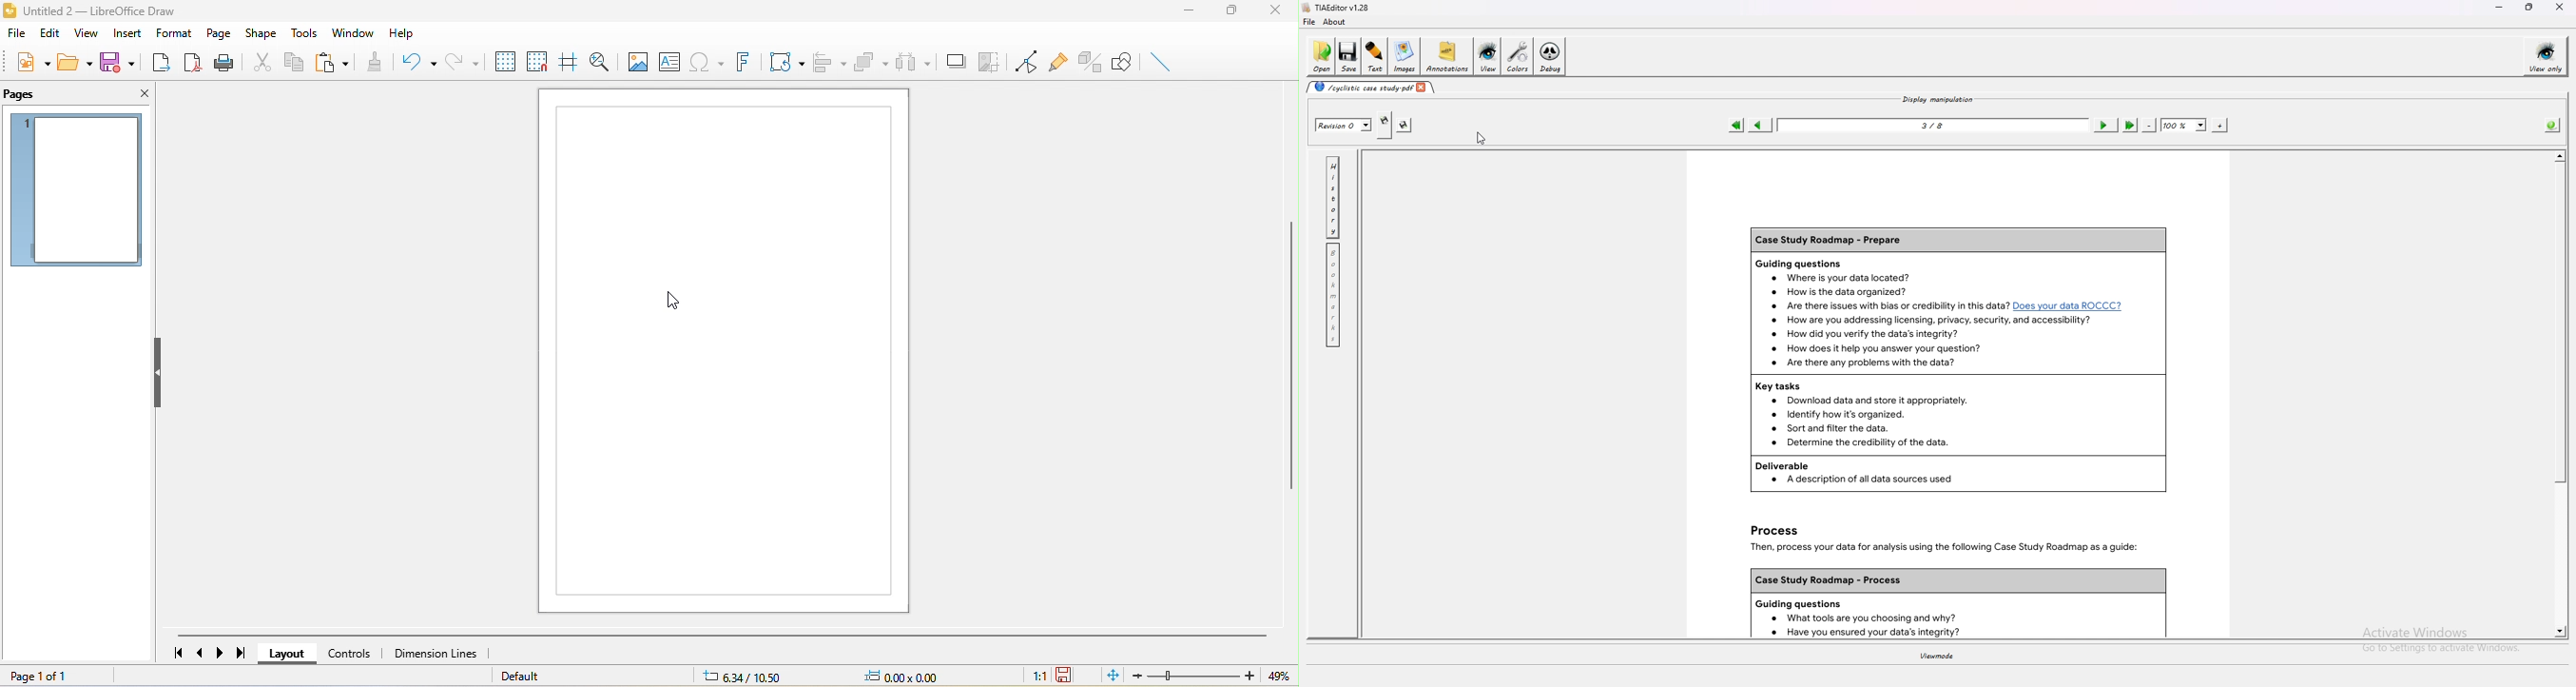 Image resolution: width=2576 pixels, height=700 pixels. I want to click on fit page to current window, so click(1114, 675).